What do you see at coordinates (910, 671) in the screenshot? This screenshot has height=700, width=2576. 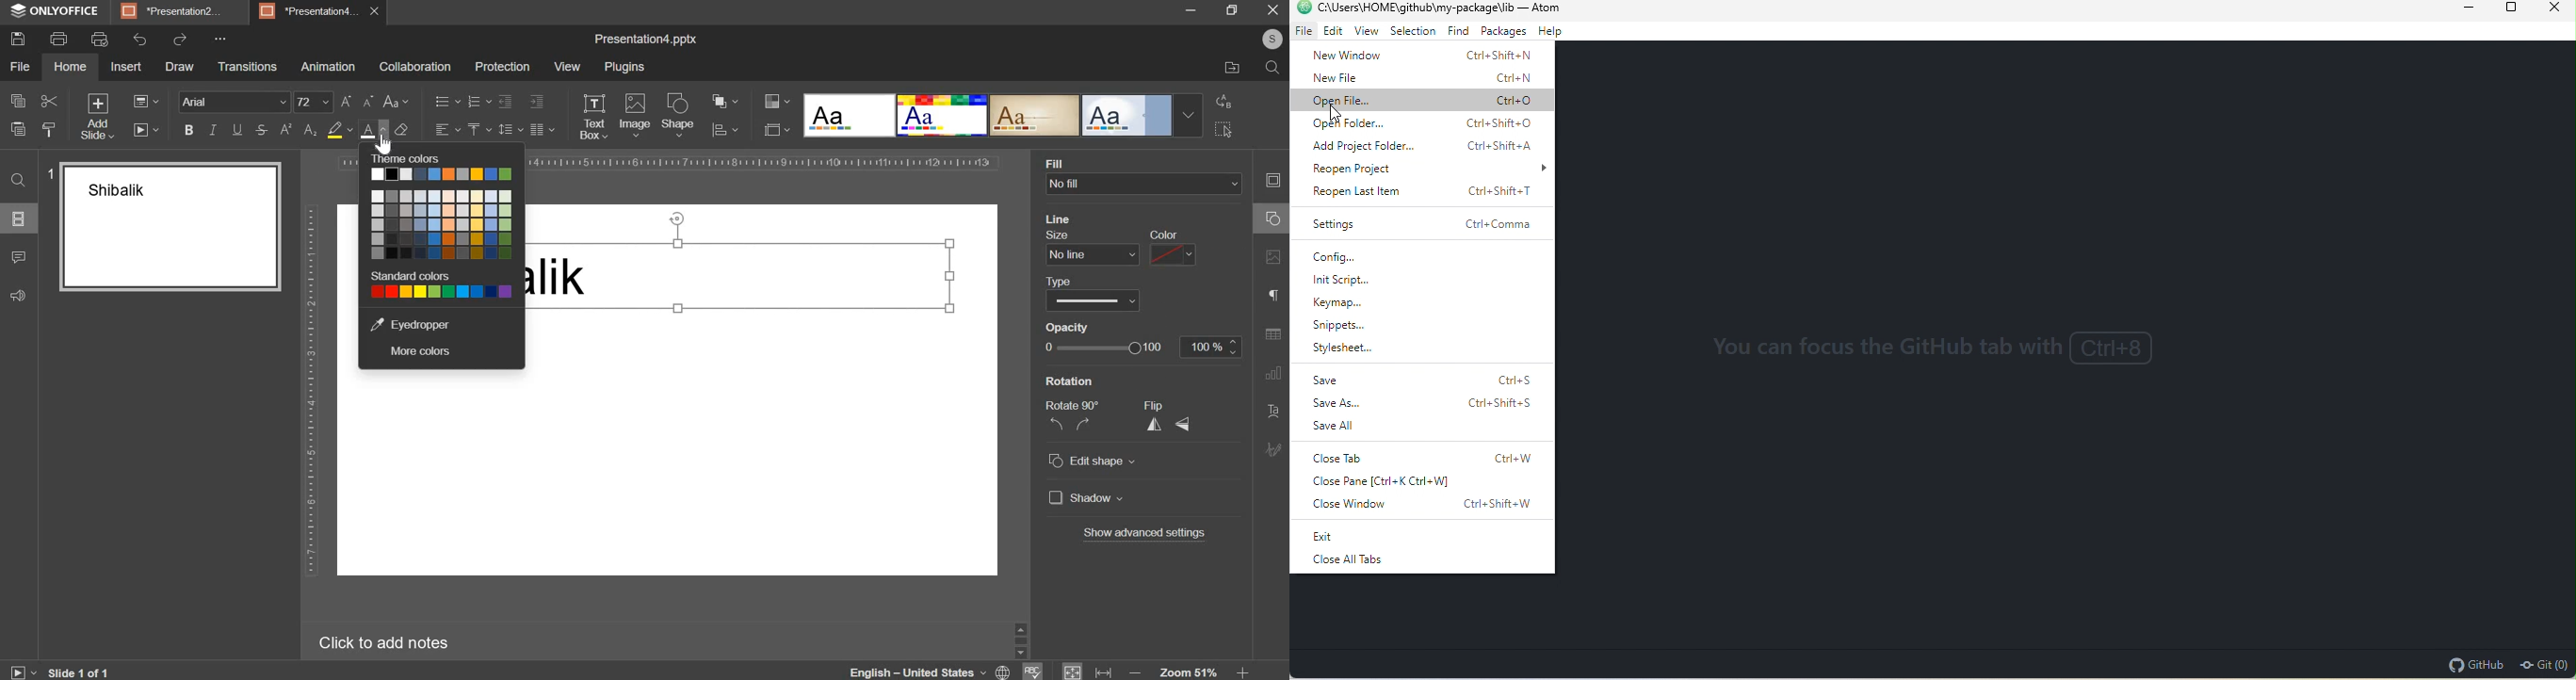 I see `english - united states` at bounding box center [910, 671].